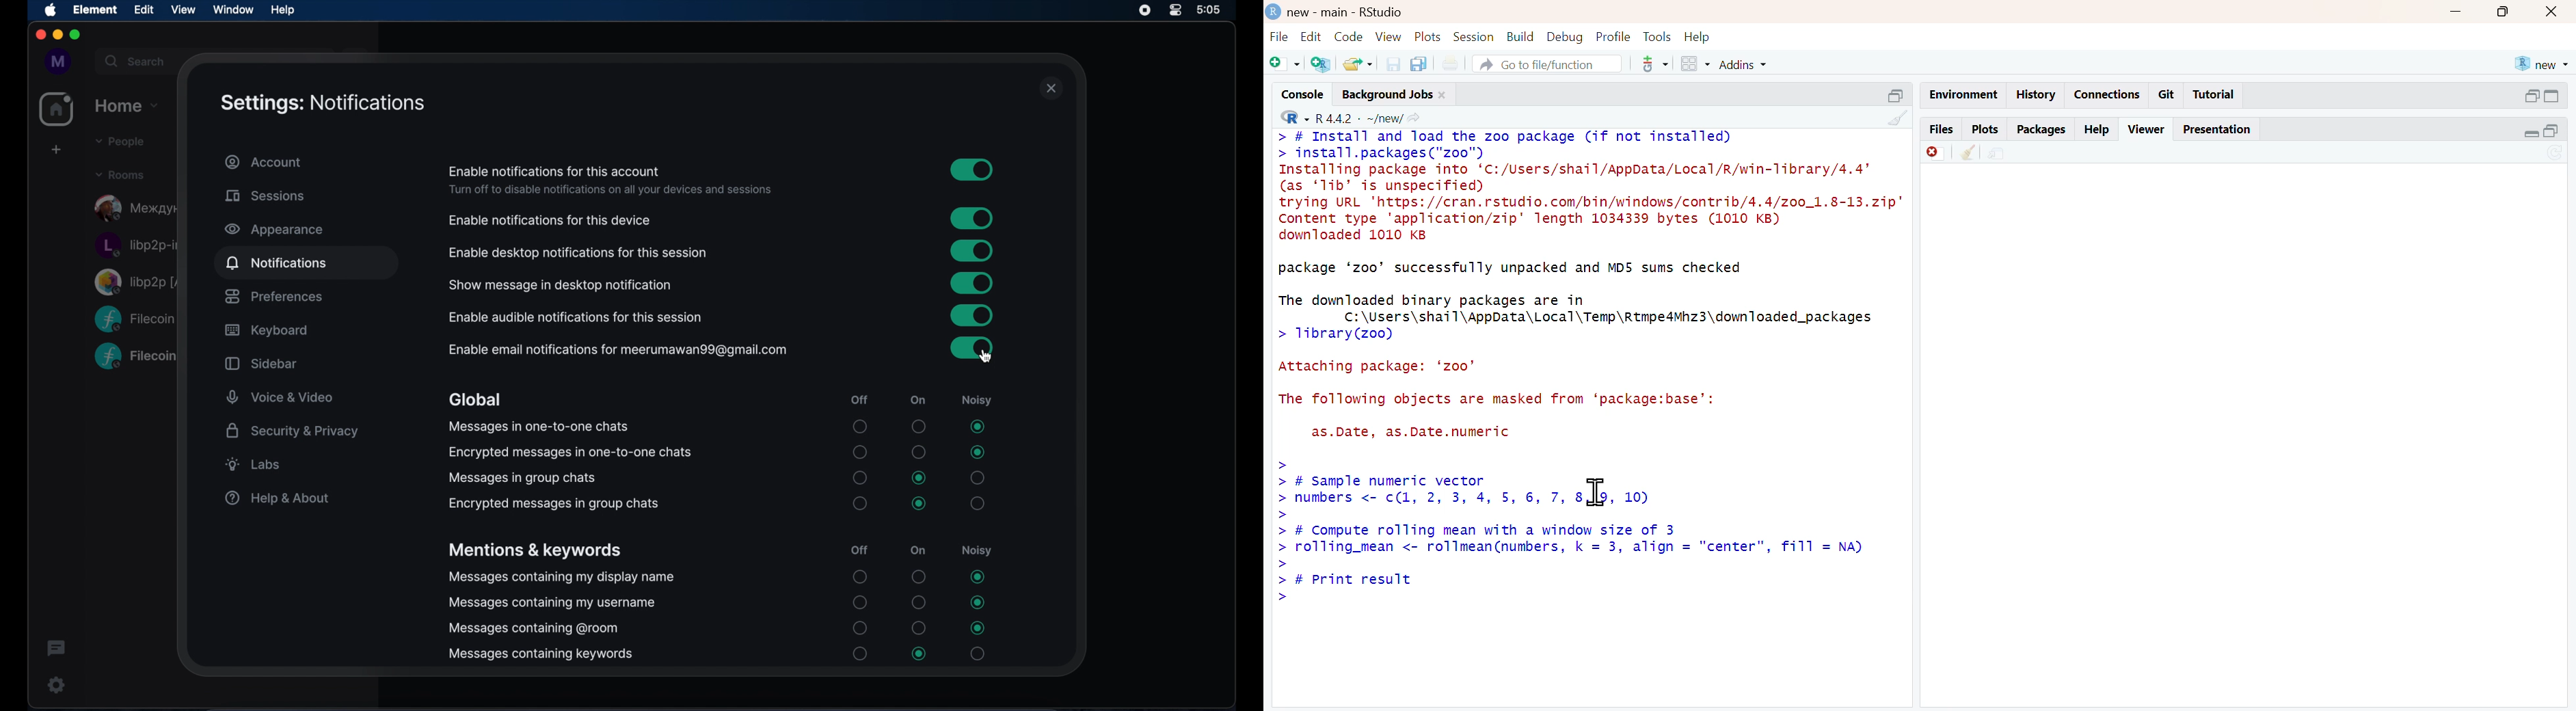 The width and height of the screenshot is (2576, 728). Describe the element at coordinates (55, 61) in the screenshot. I see `profile` at that location.